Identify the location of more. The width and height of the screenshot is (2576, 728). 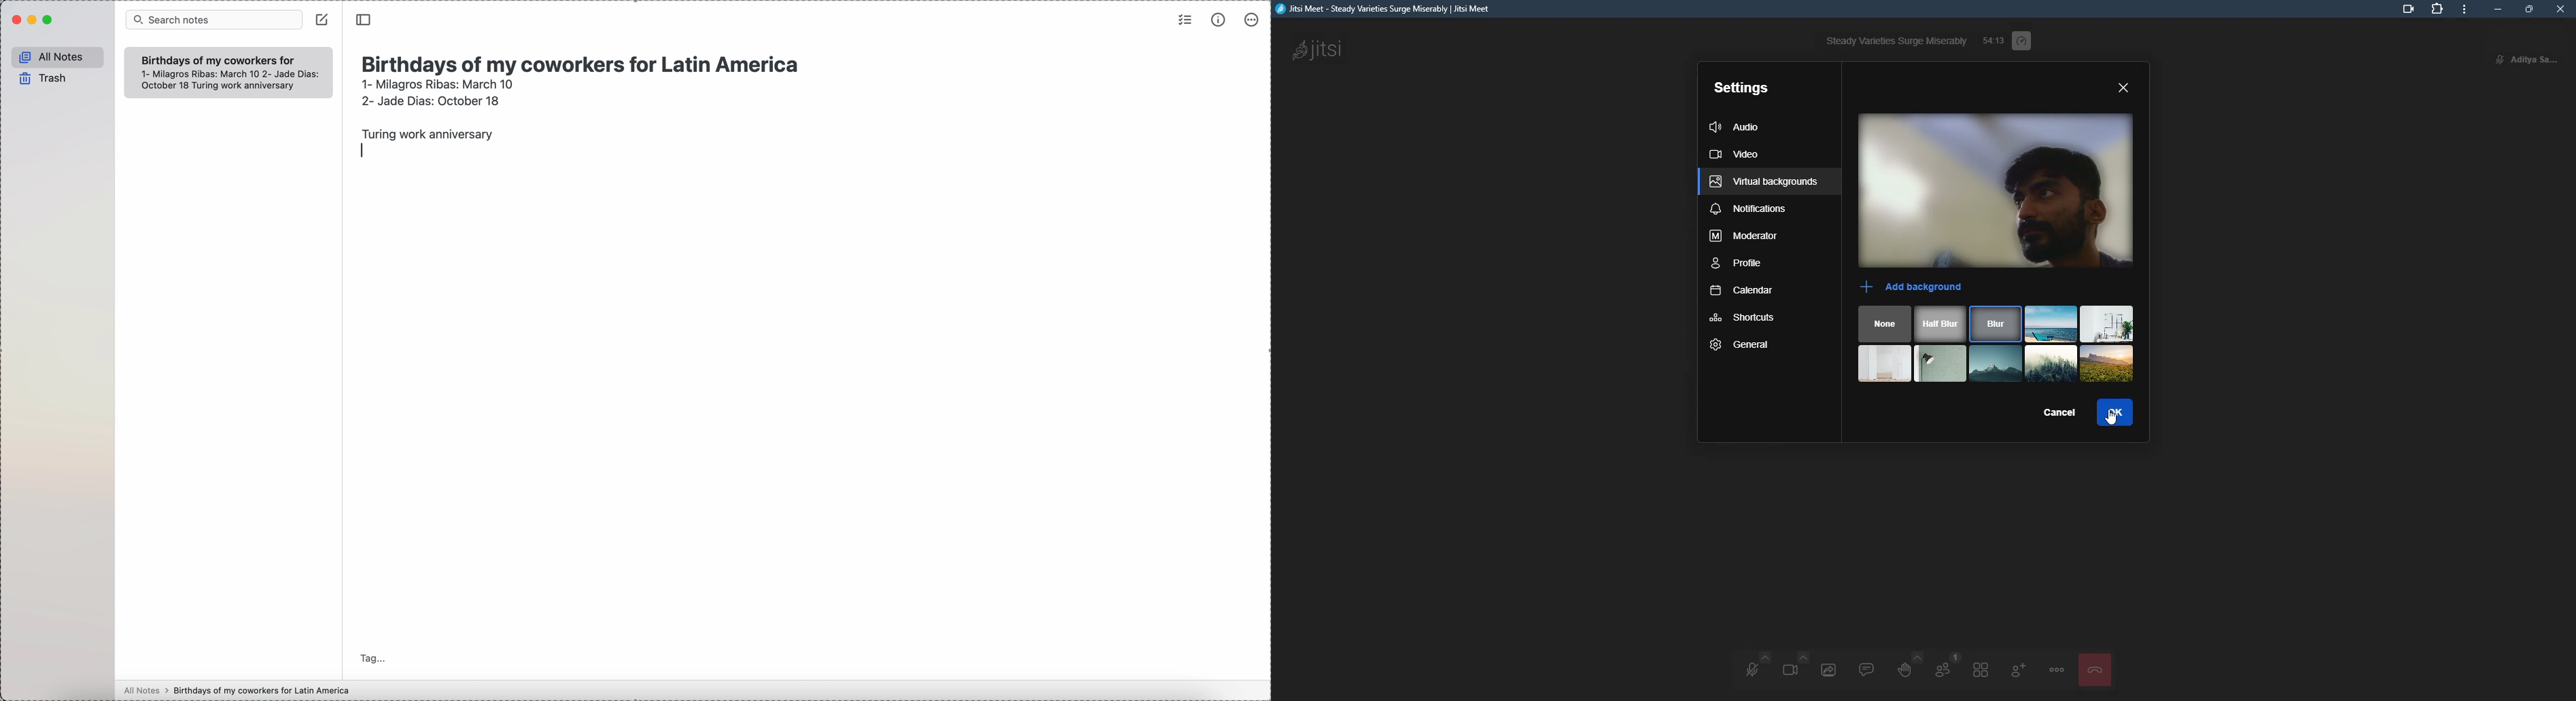
(2464, 12).